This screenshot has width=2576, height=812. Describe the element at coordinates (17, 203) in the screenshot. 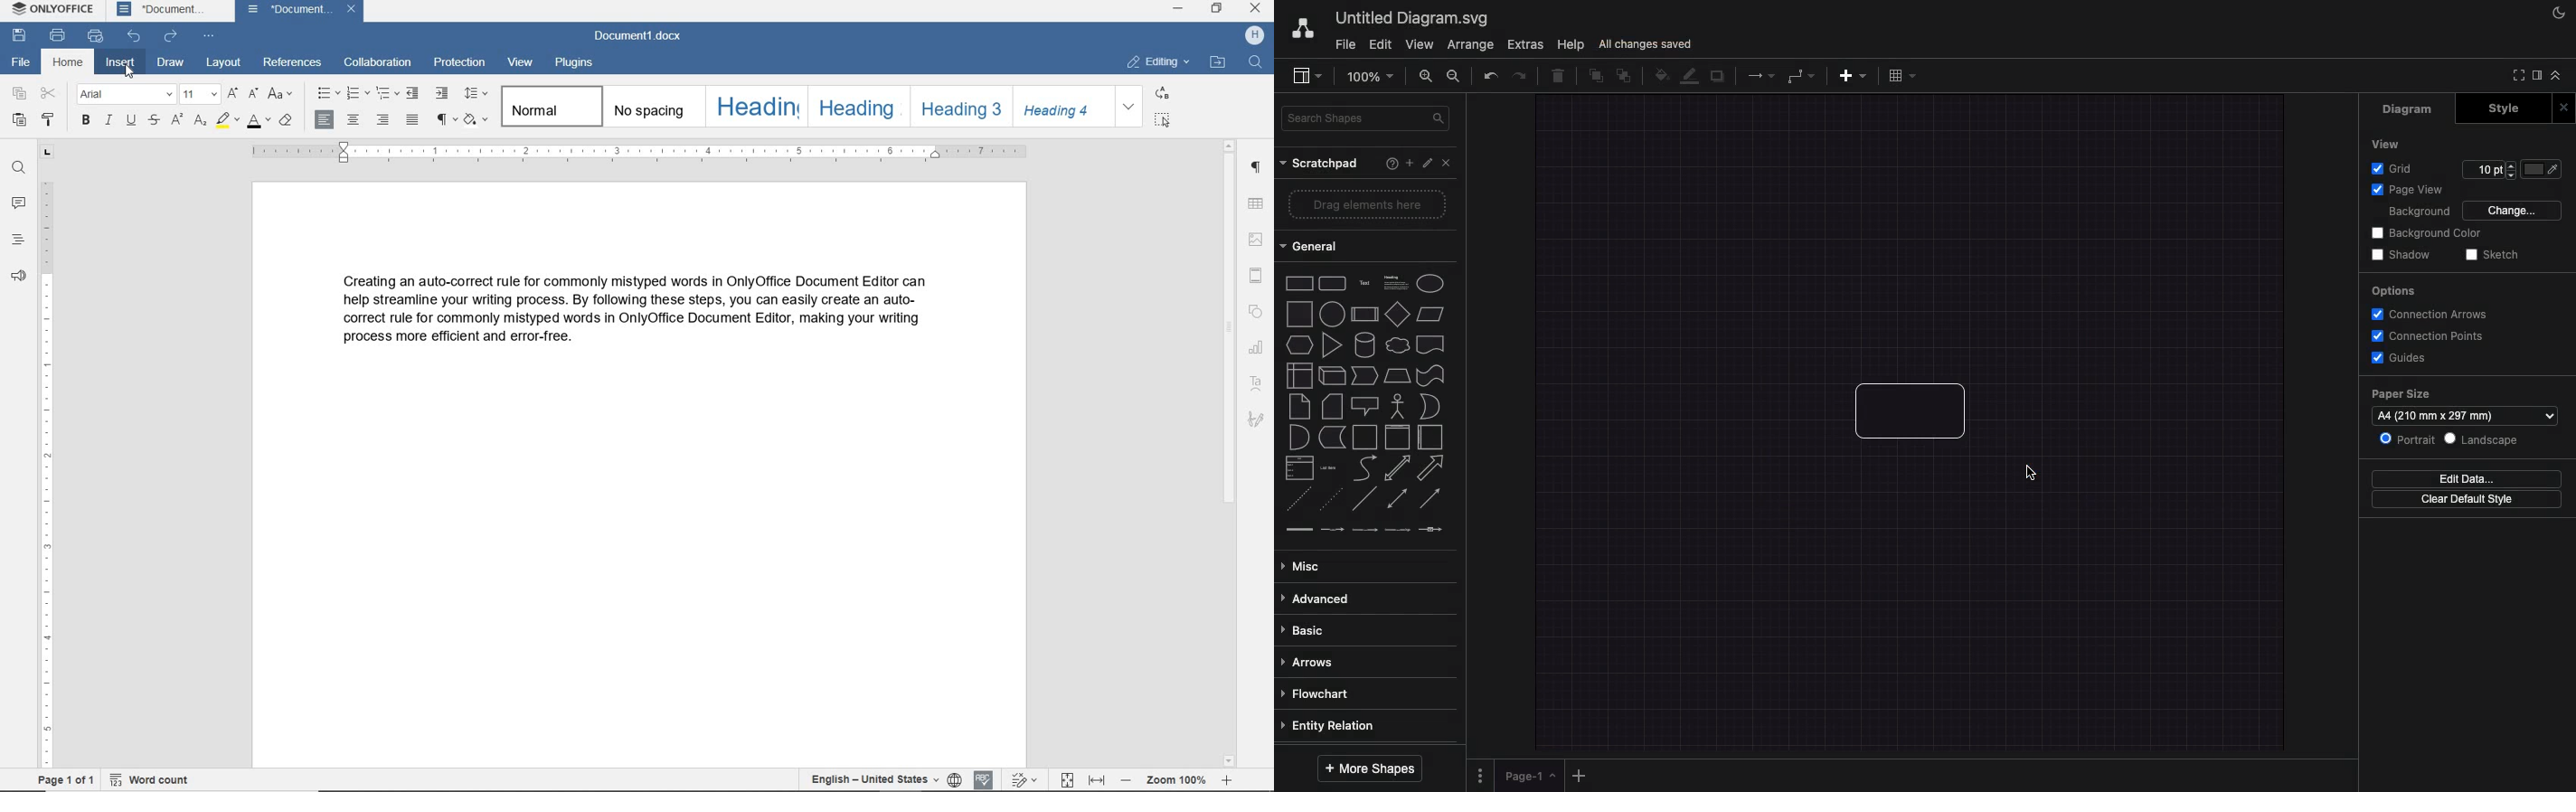

I see `comments` at that location.